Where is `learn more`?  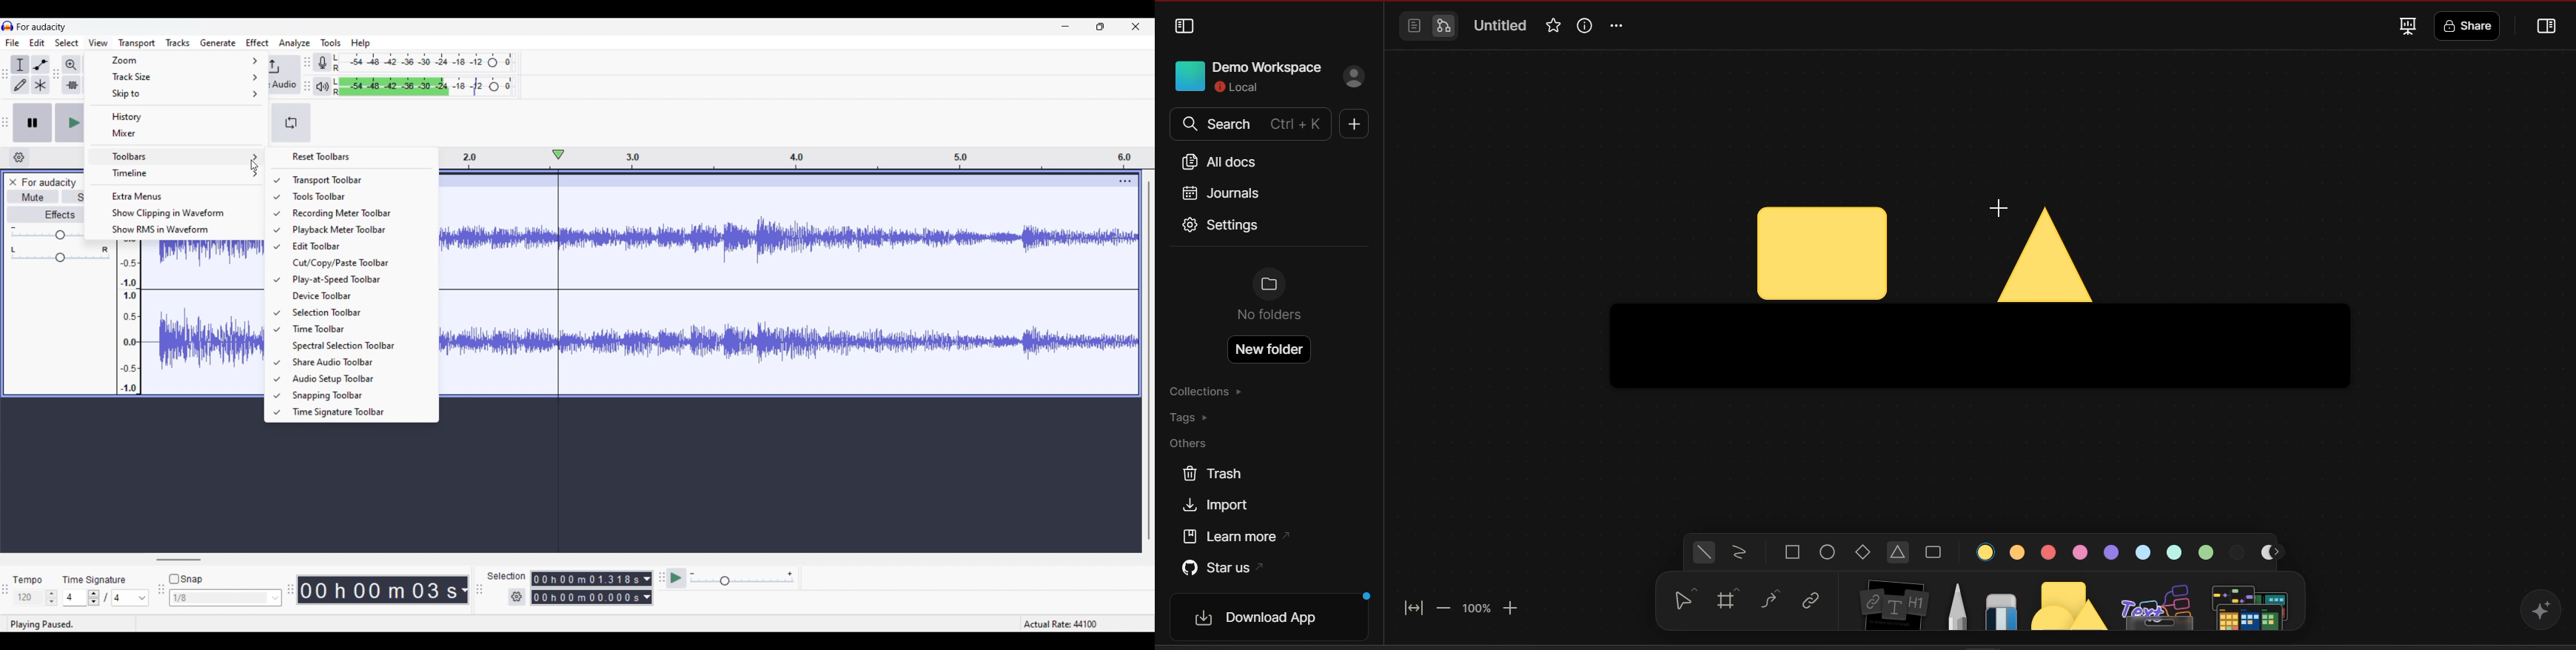
learn more is located at coordinates (1241, 537).